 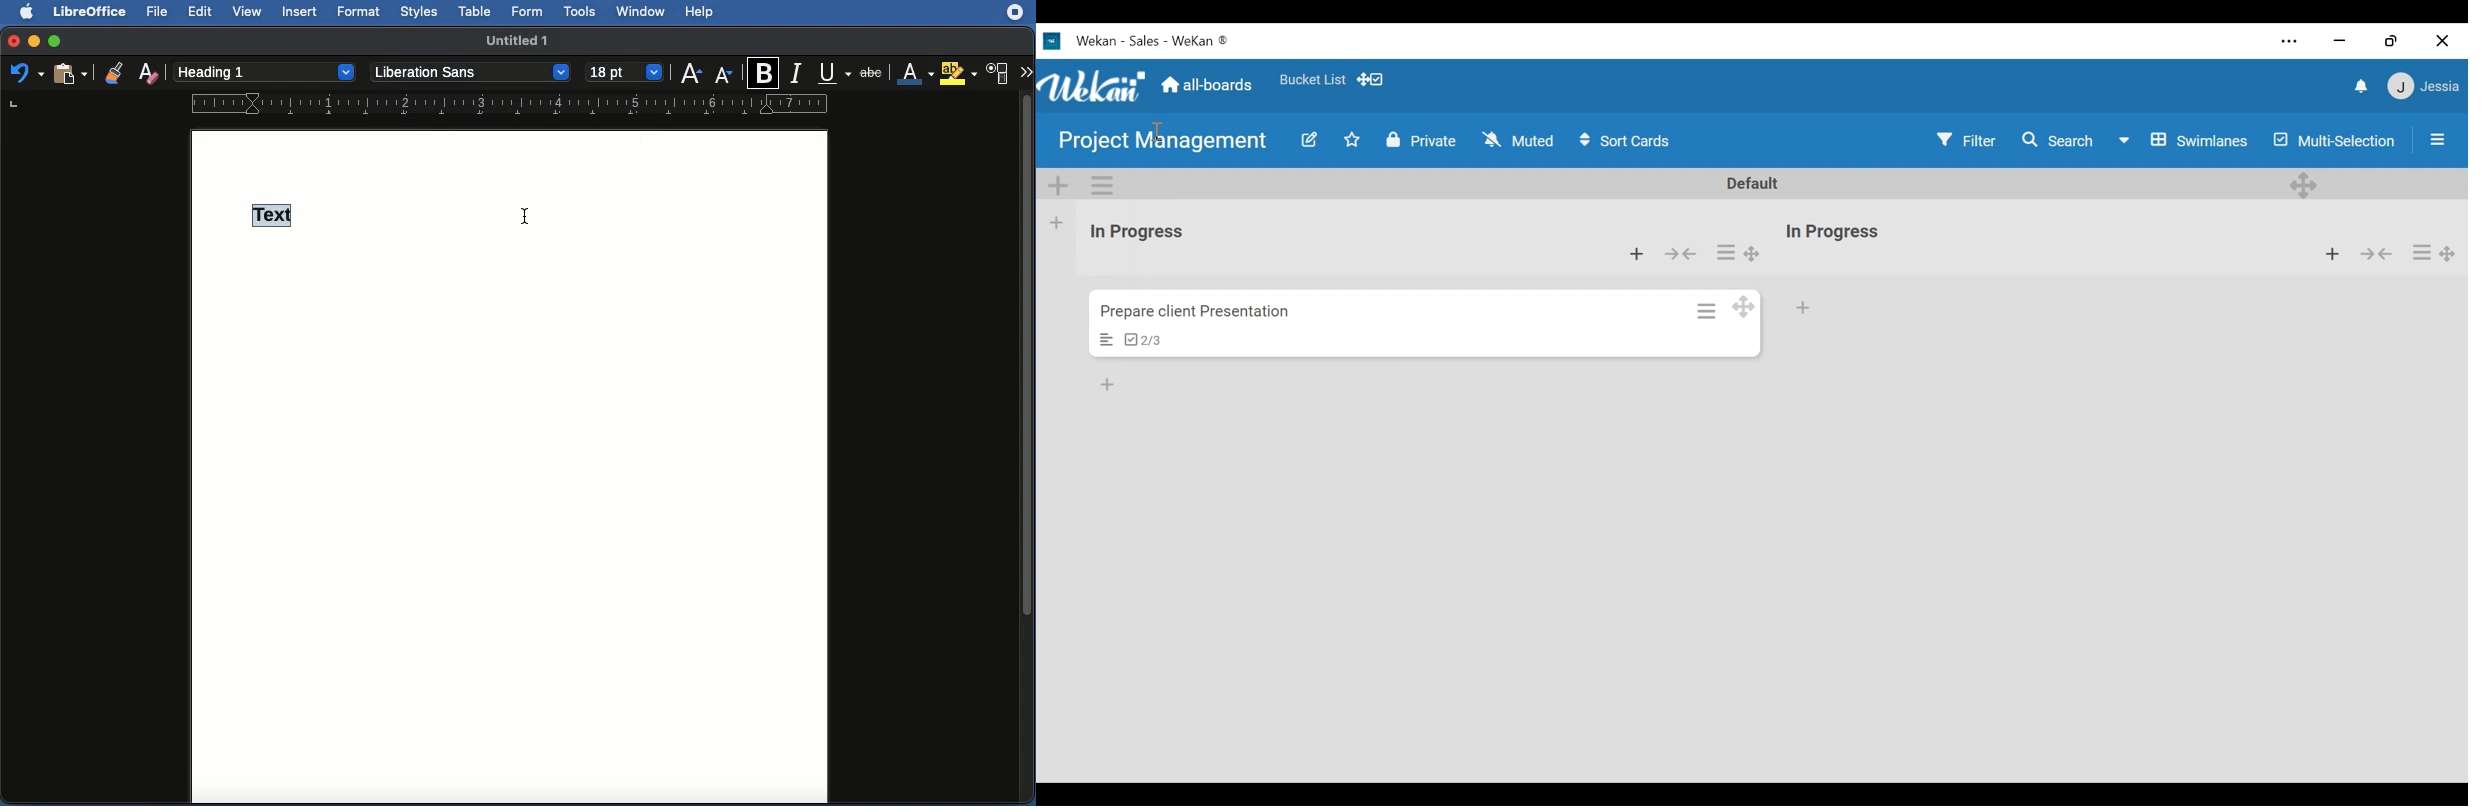 I want to click on cursor, so click(x=525, y=217).